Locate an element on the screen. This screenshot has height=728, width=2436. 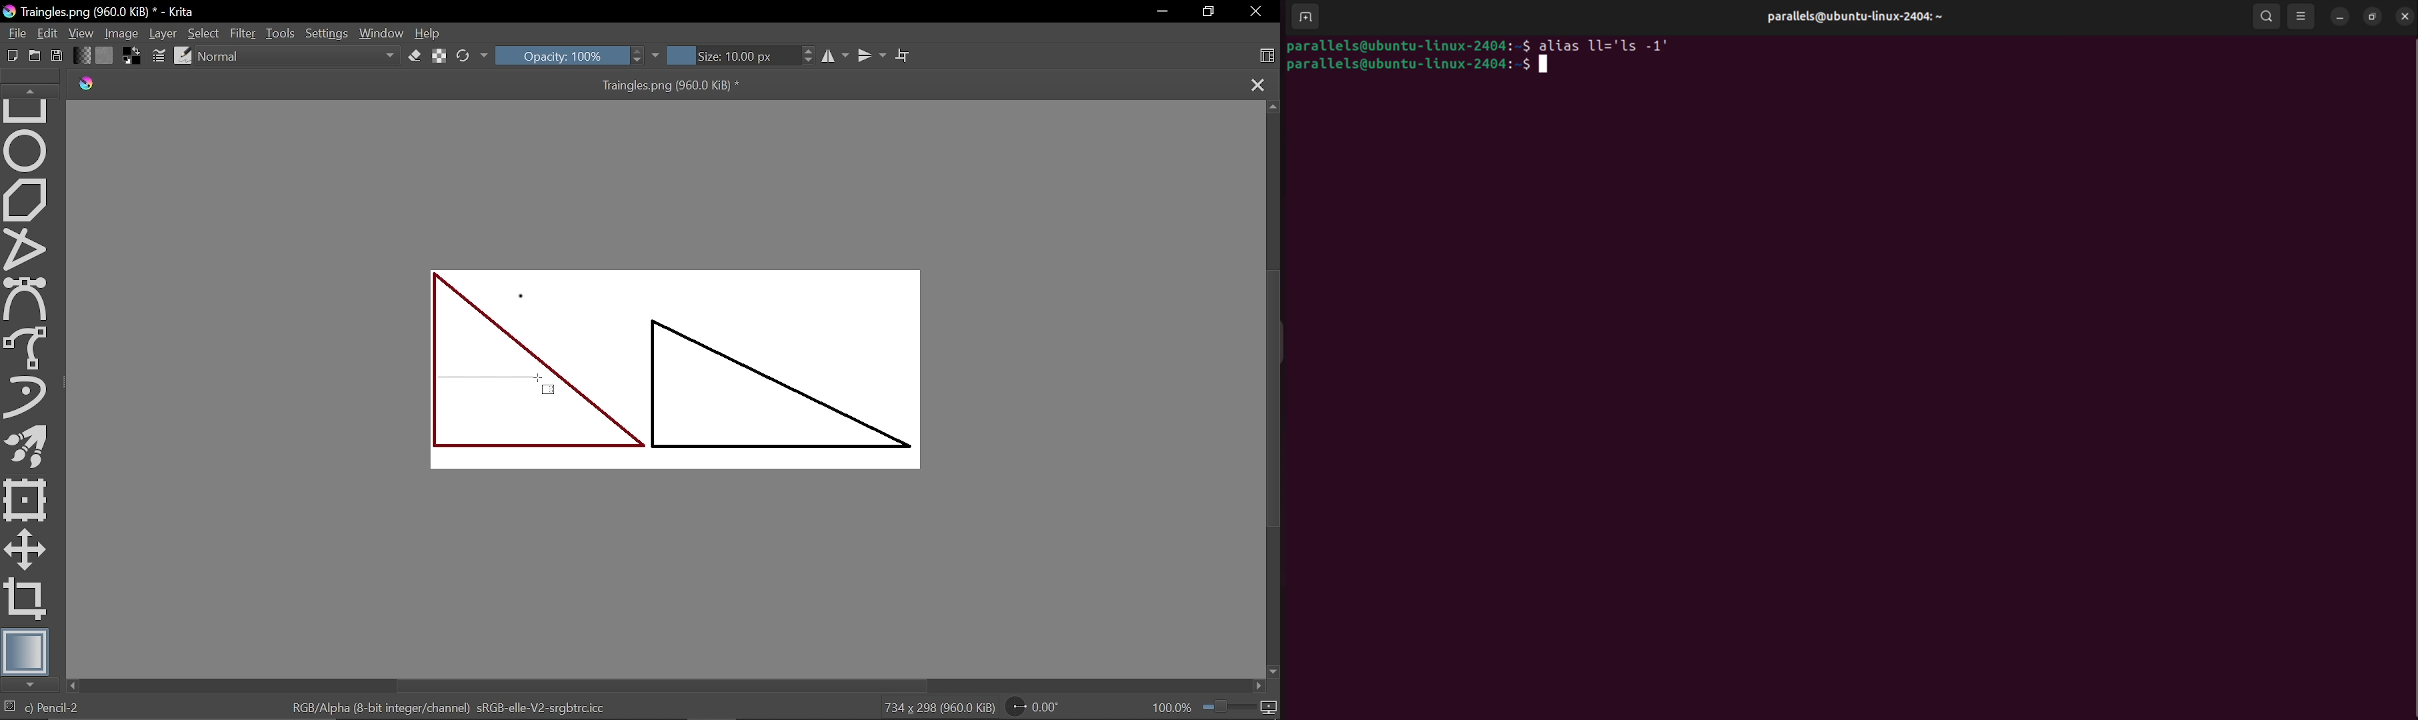
Move left is located at coordinates (75, 686).